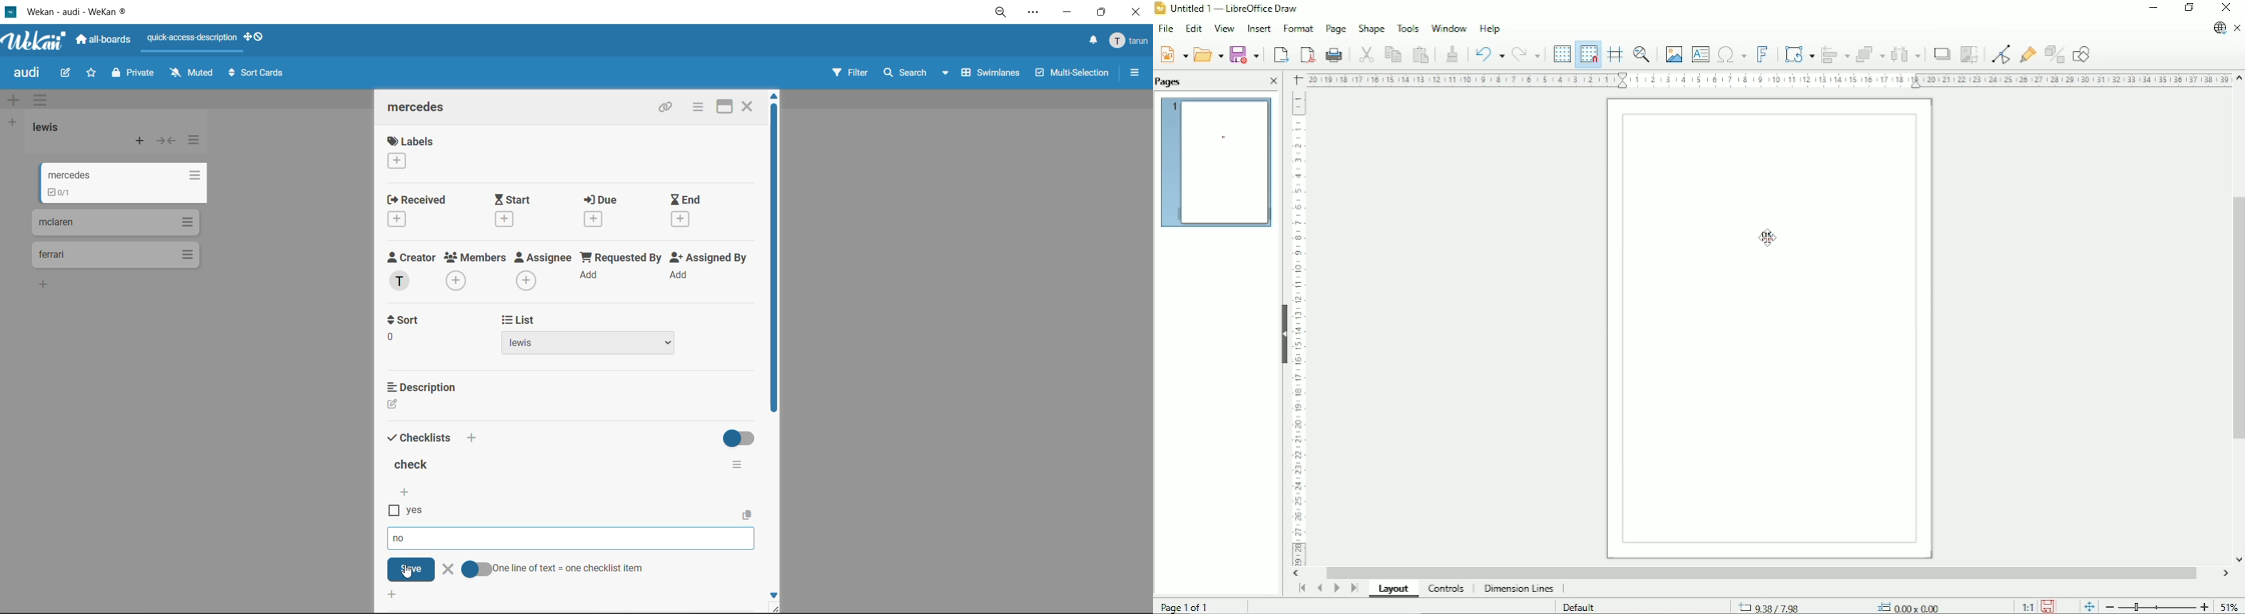 Image resolution: width=2268 pixels, height=616 pixels. I want to click on Cut, so click(1367, 54).